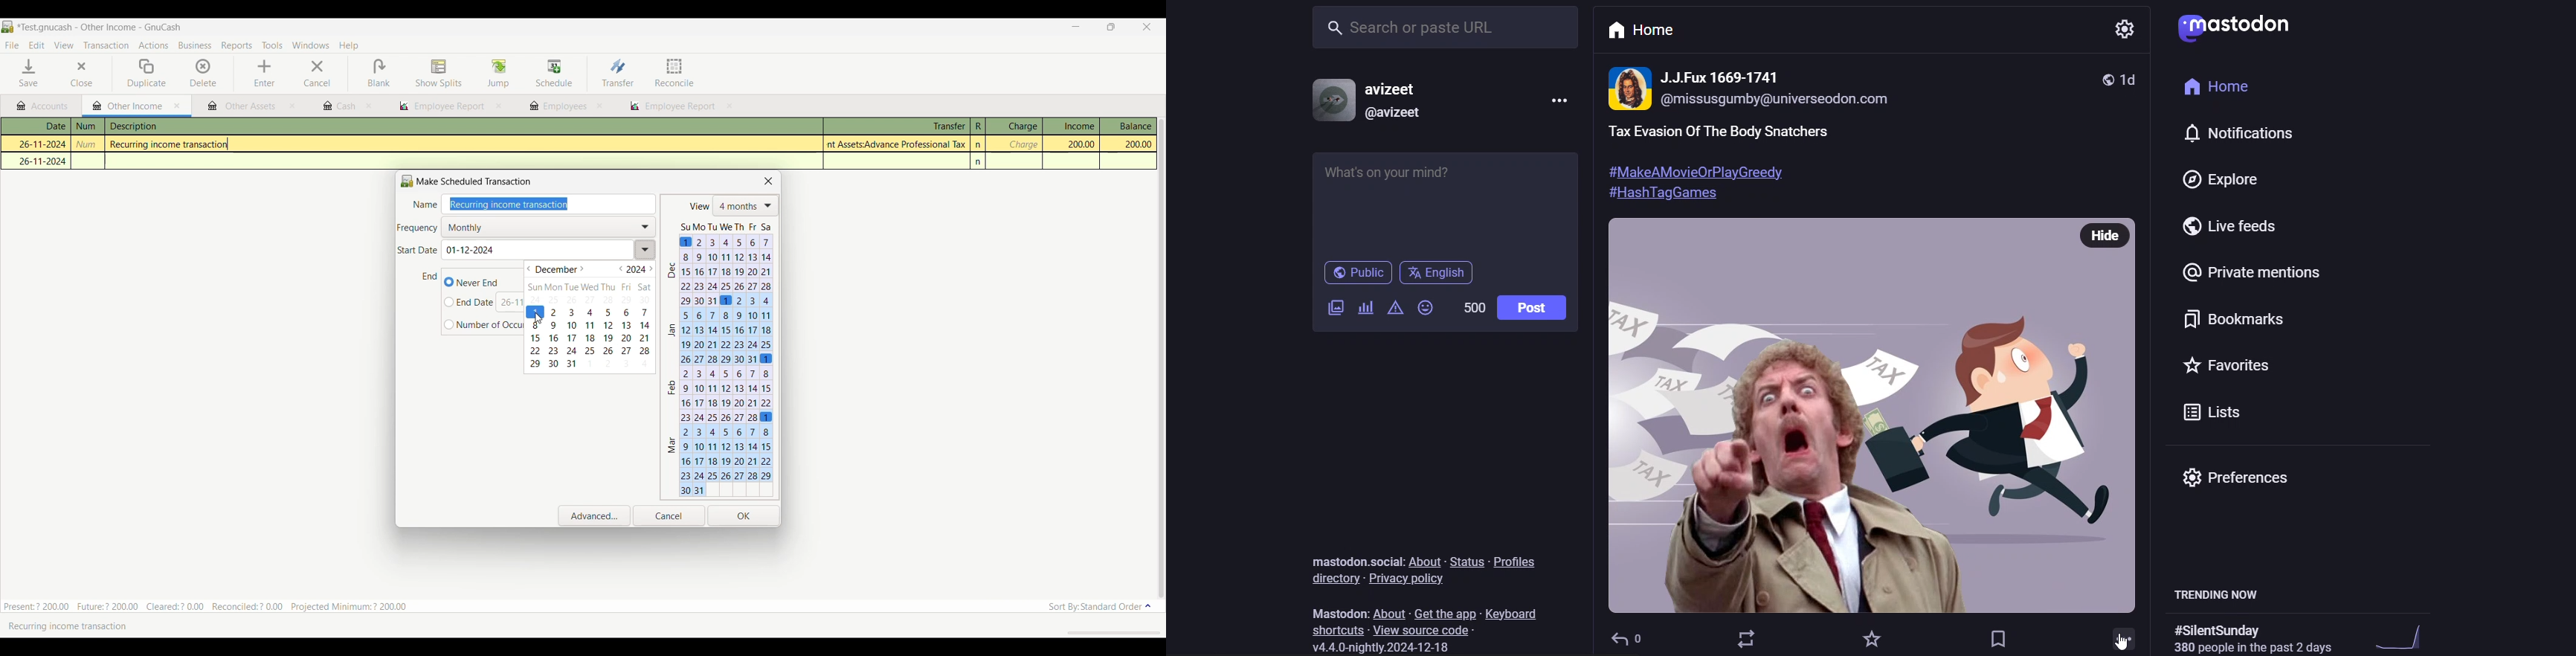 The image size is (2576, 672). Describe the element at coordinates (2257, 634) in the screenshot. I see `trending hashtag` at that location.